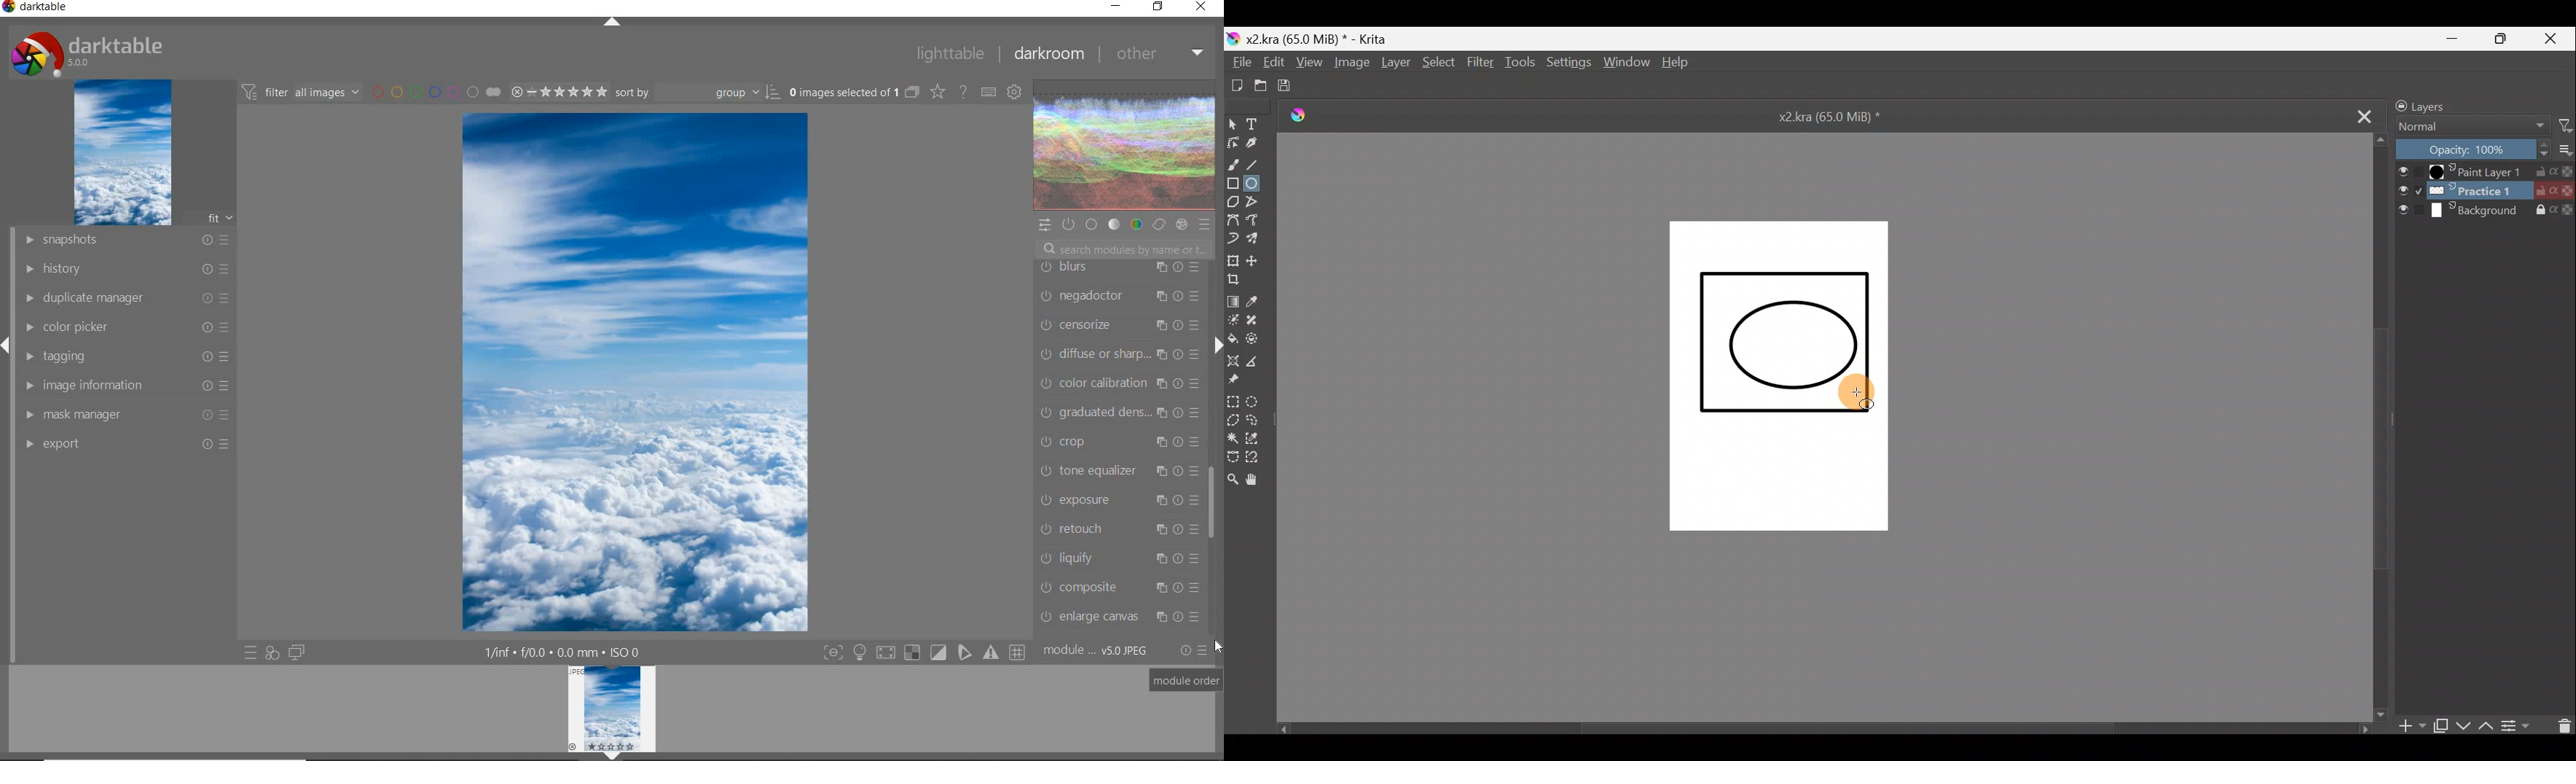 The height and width of the screenshot is (784, 2576). What do you see at coordinates (1118, 528) in the screenshot?
I see `retouch` at bounding box center [1118, 528].